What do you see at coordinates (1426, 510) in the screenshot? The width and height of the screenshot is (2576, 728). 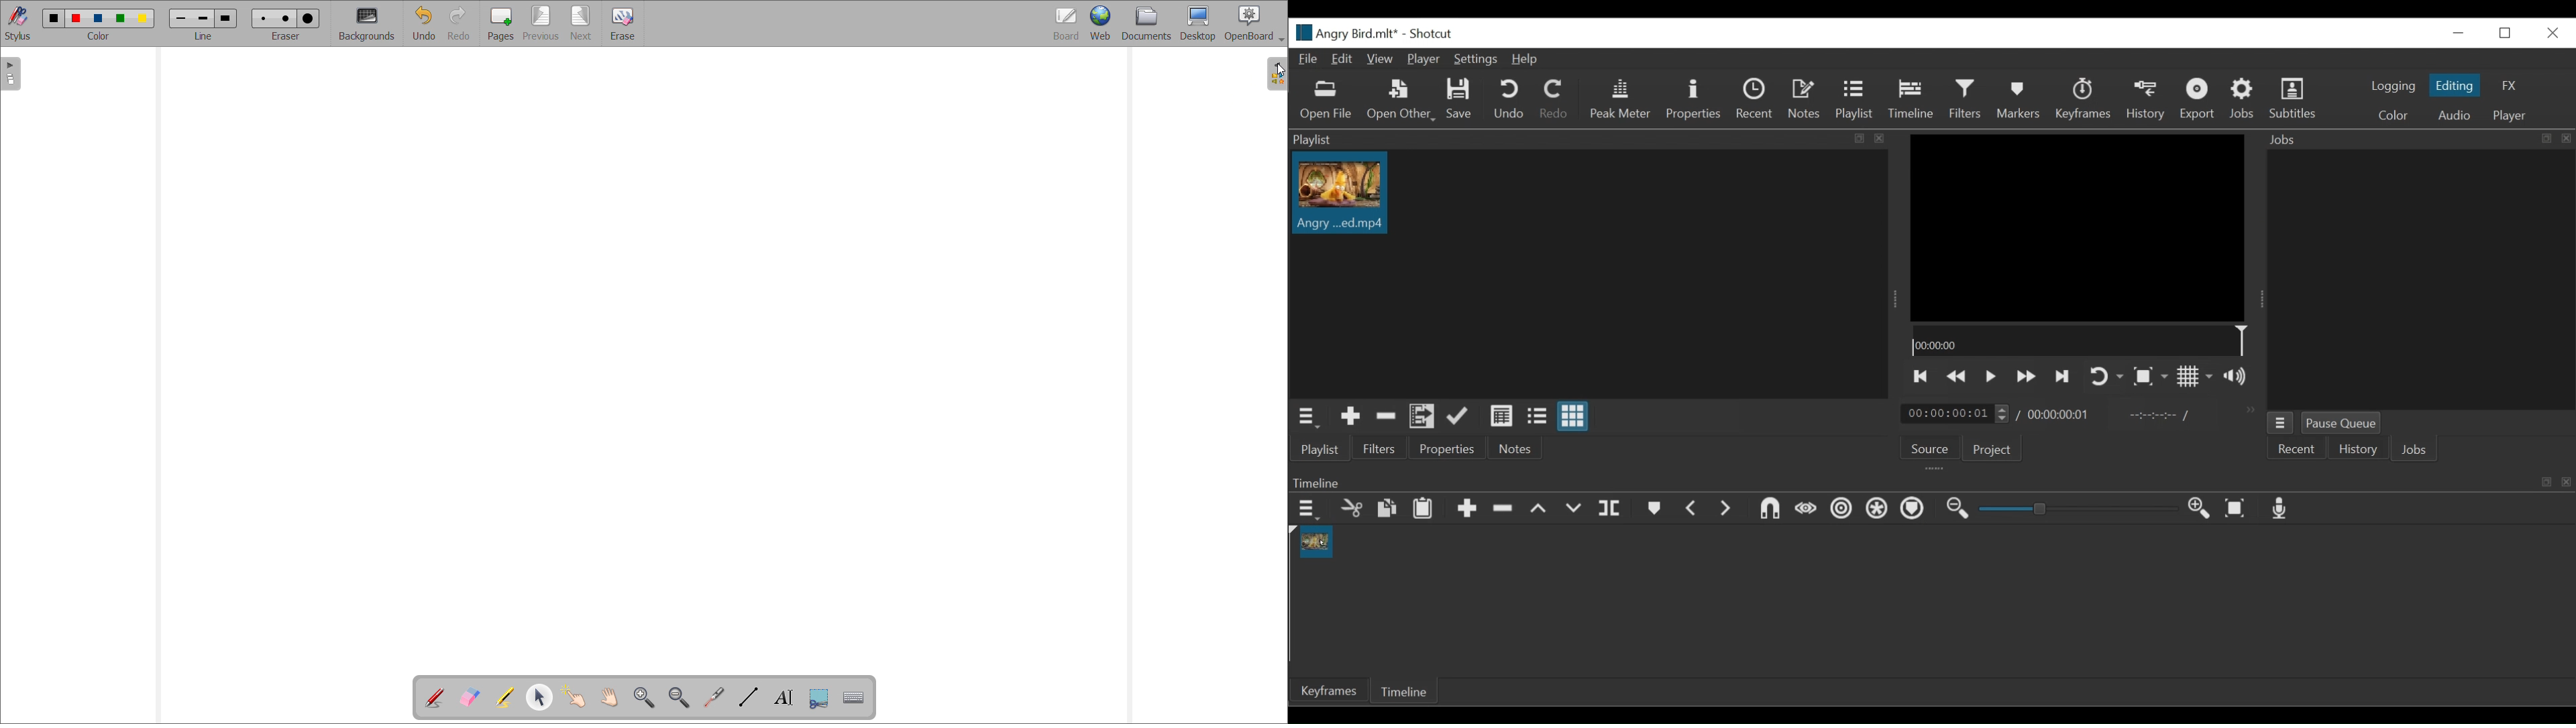 I see `Paste` at bounding box center [1426, 510].